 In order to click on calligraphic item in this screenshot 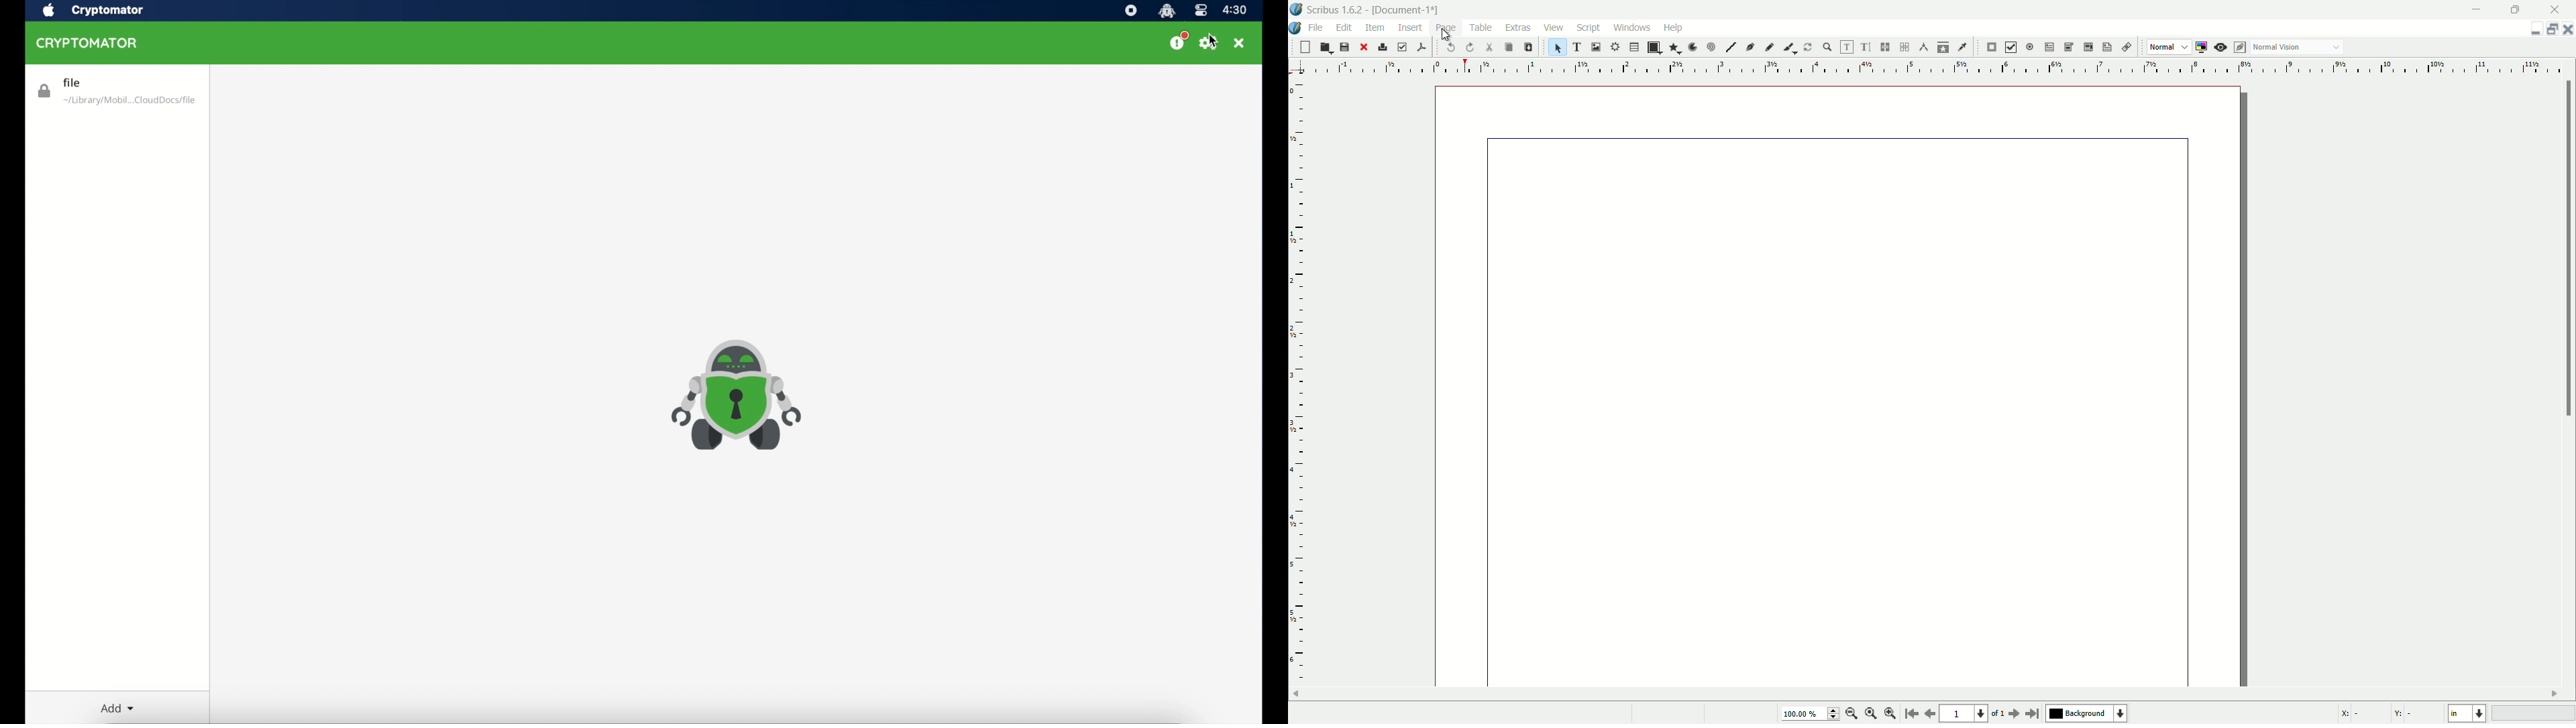, I will do `click(1788, 47)`.